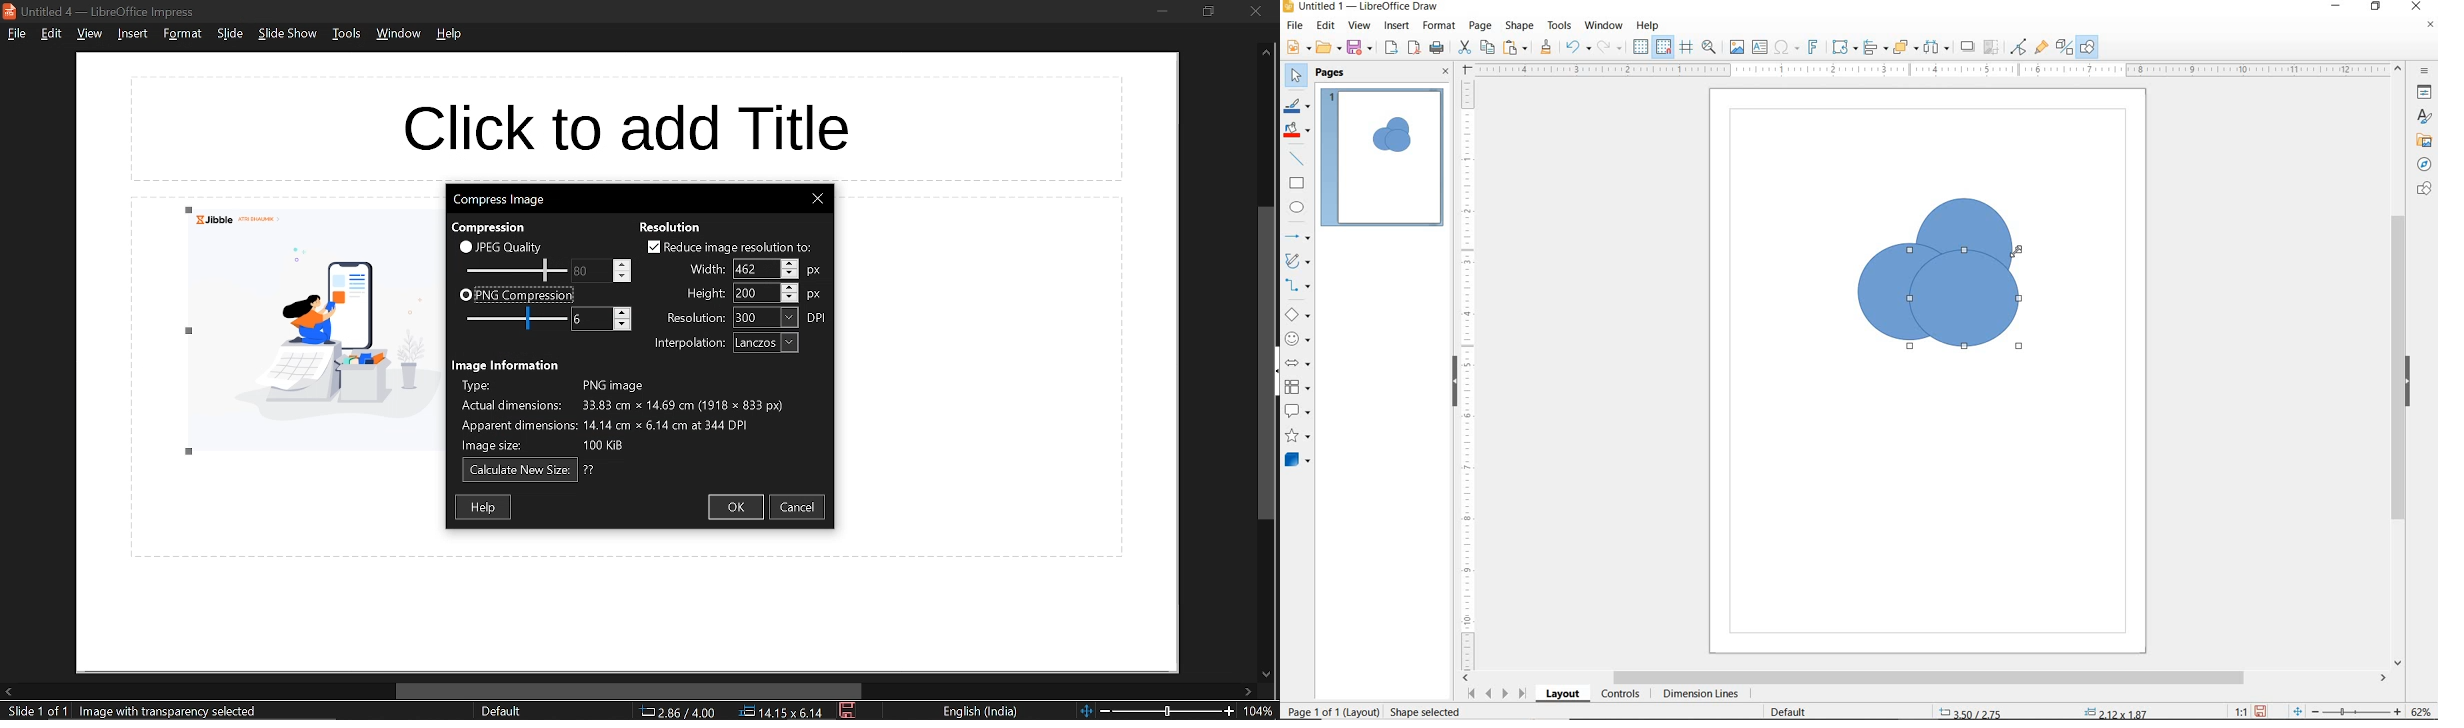  What do you see at coordinates (590, 470) in the screenshot?
I see `question mark` at bounding box center [590, 470].